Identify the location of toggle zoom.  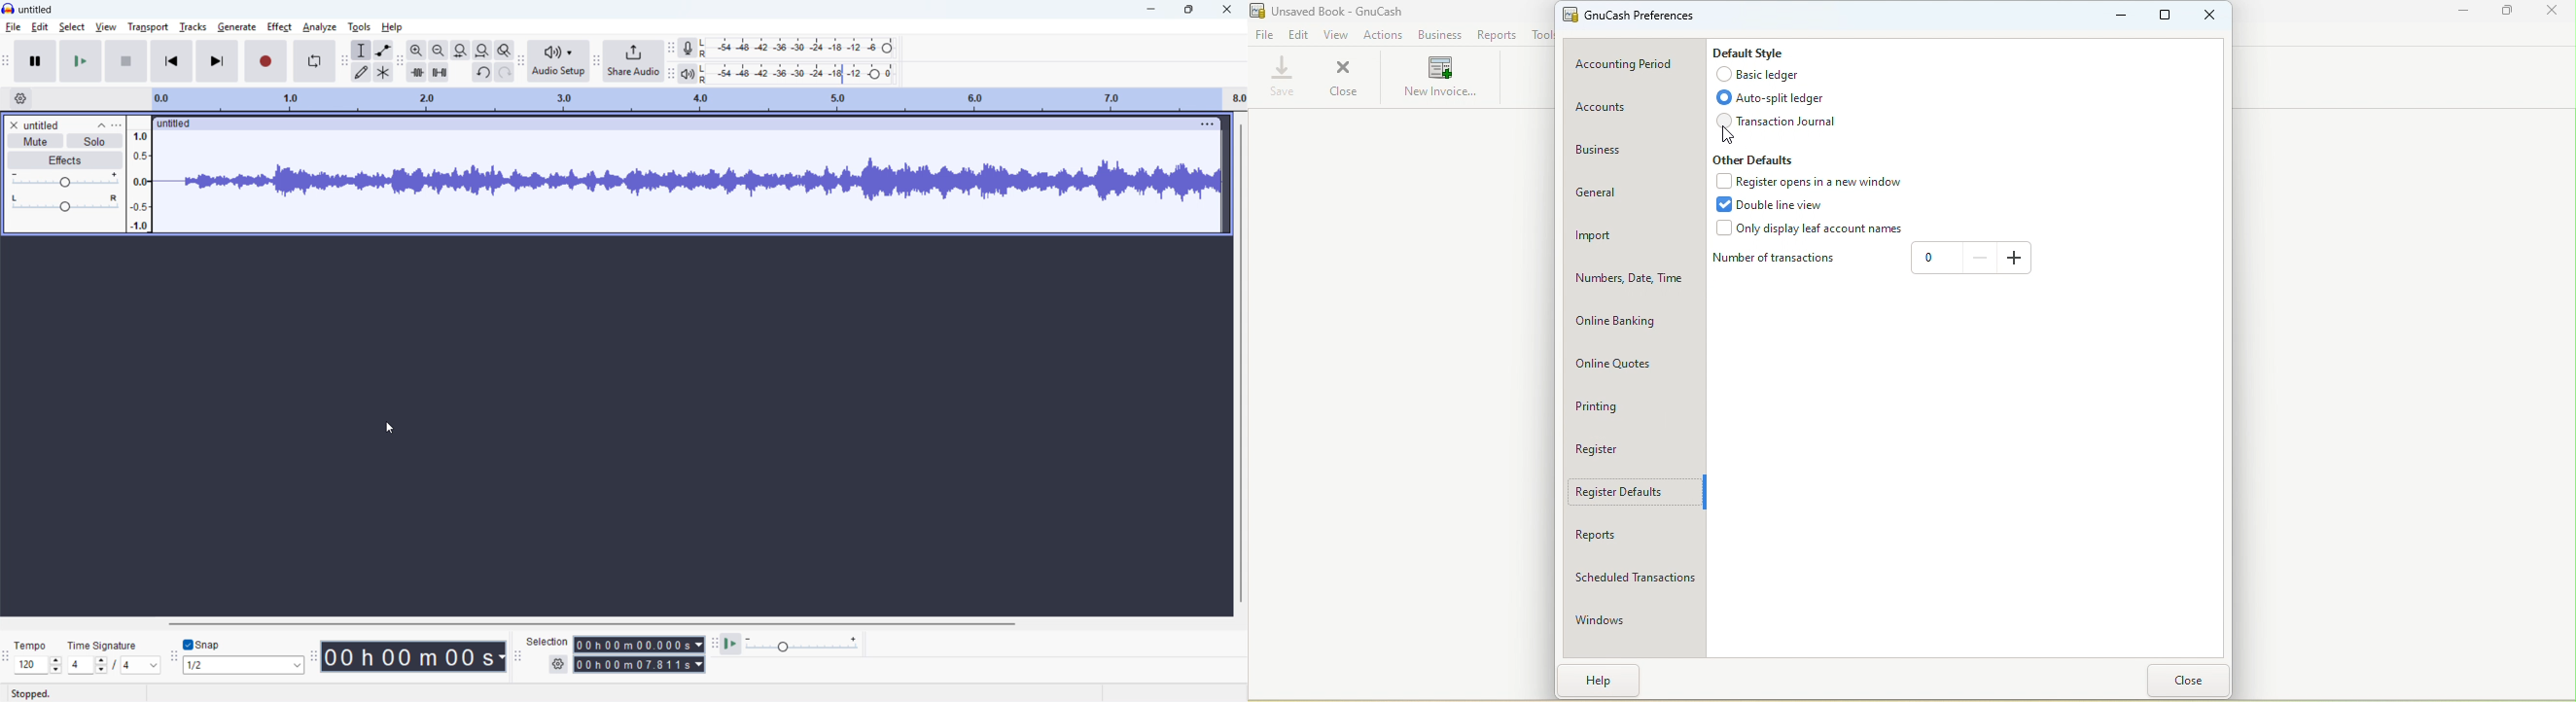
(504, 50).